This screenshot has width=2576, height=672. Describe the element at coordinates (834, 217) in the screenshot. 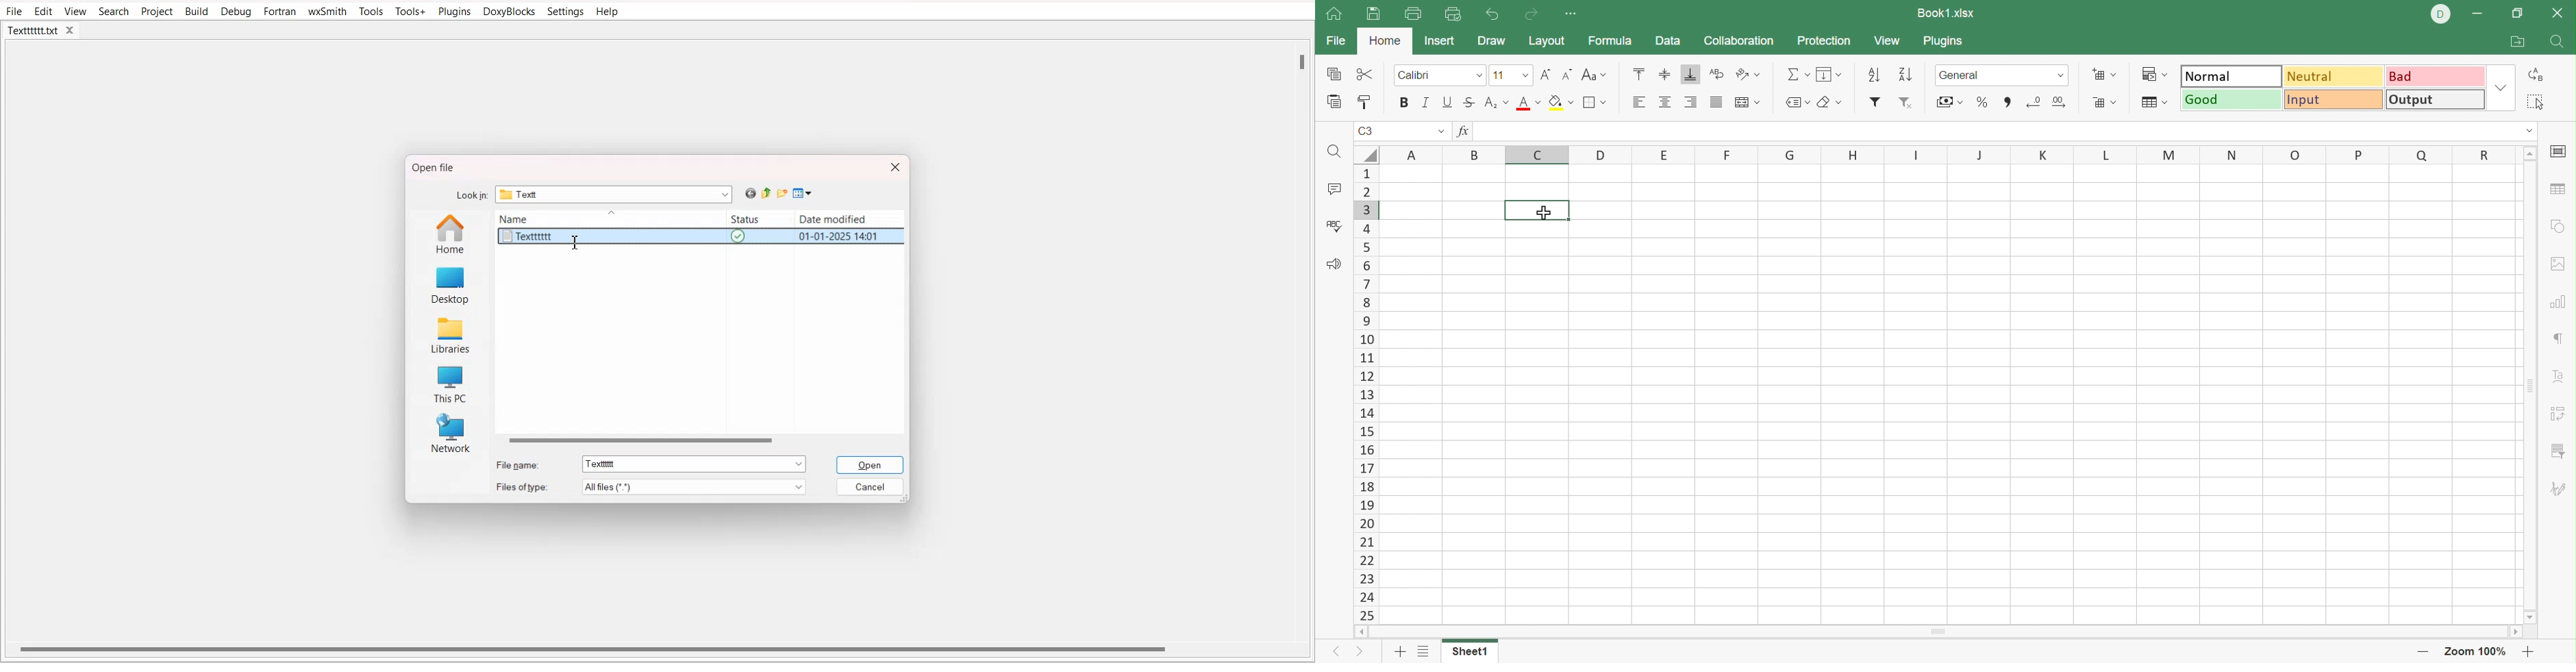

I see `Date modified` at that location.